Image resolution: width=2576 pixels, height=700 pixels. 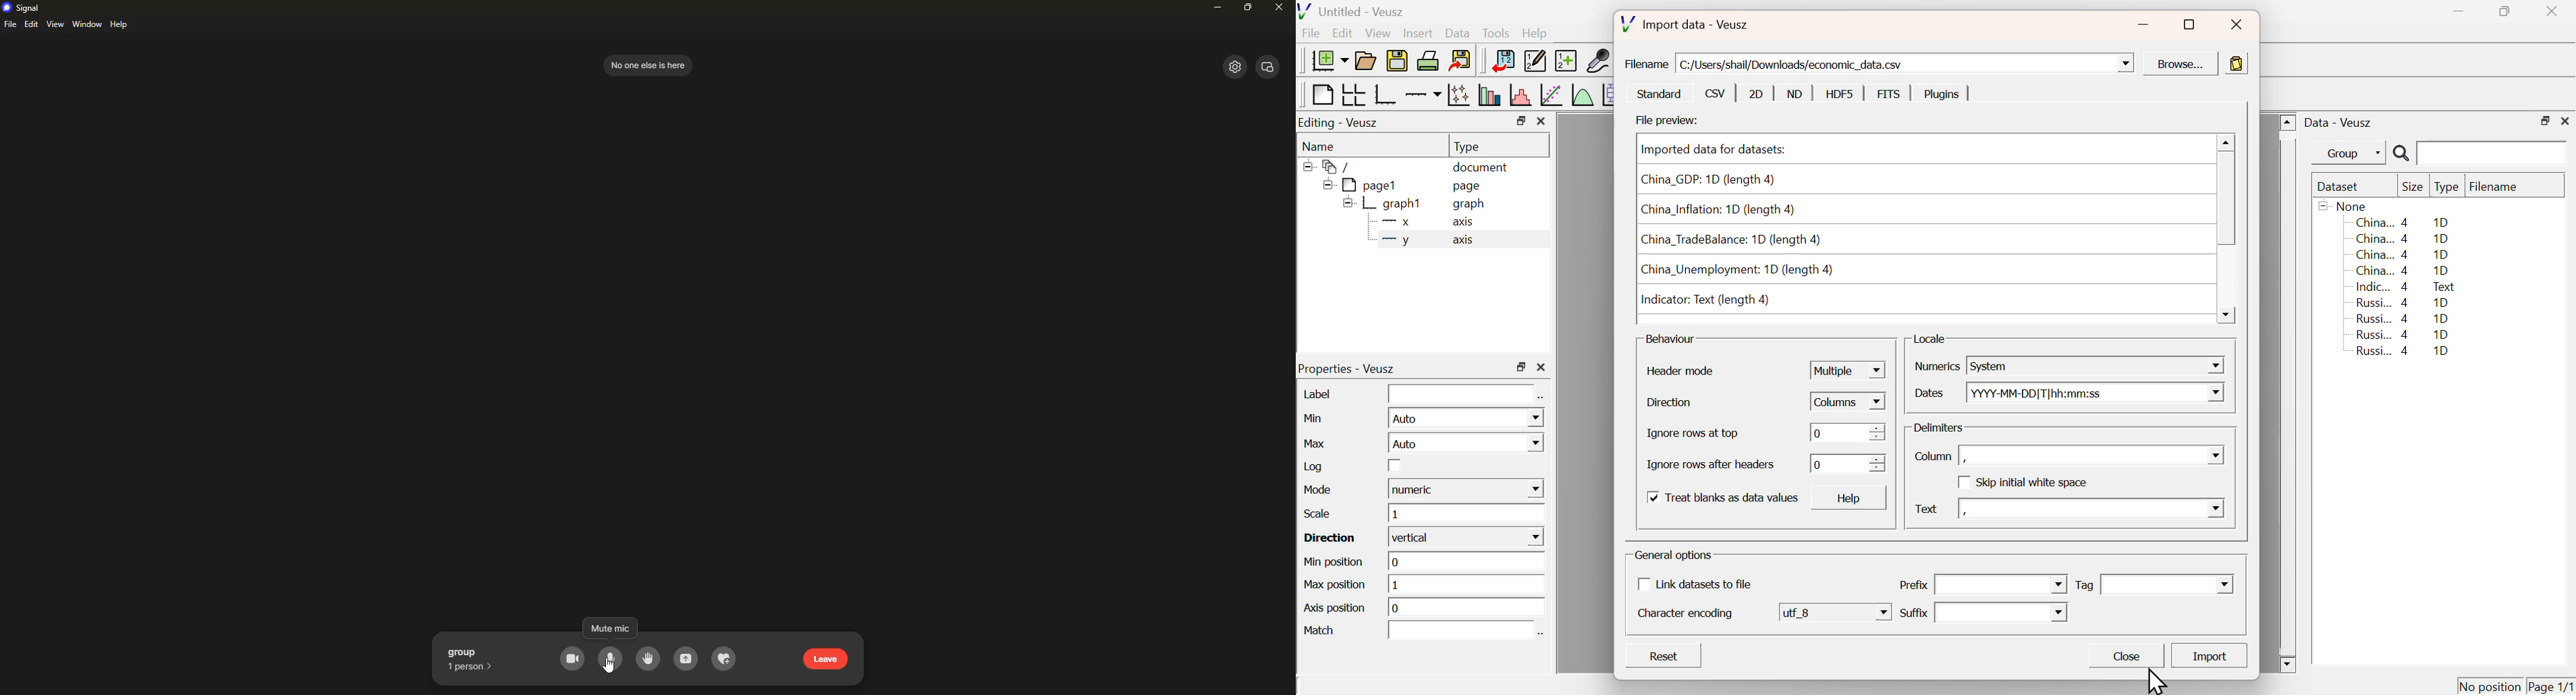 I want to click on Restore Down, so click(x=1521, y=367).